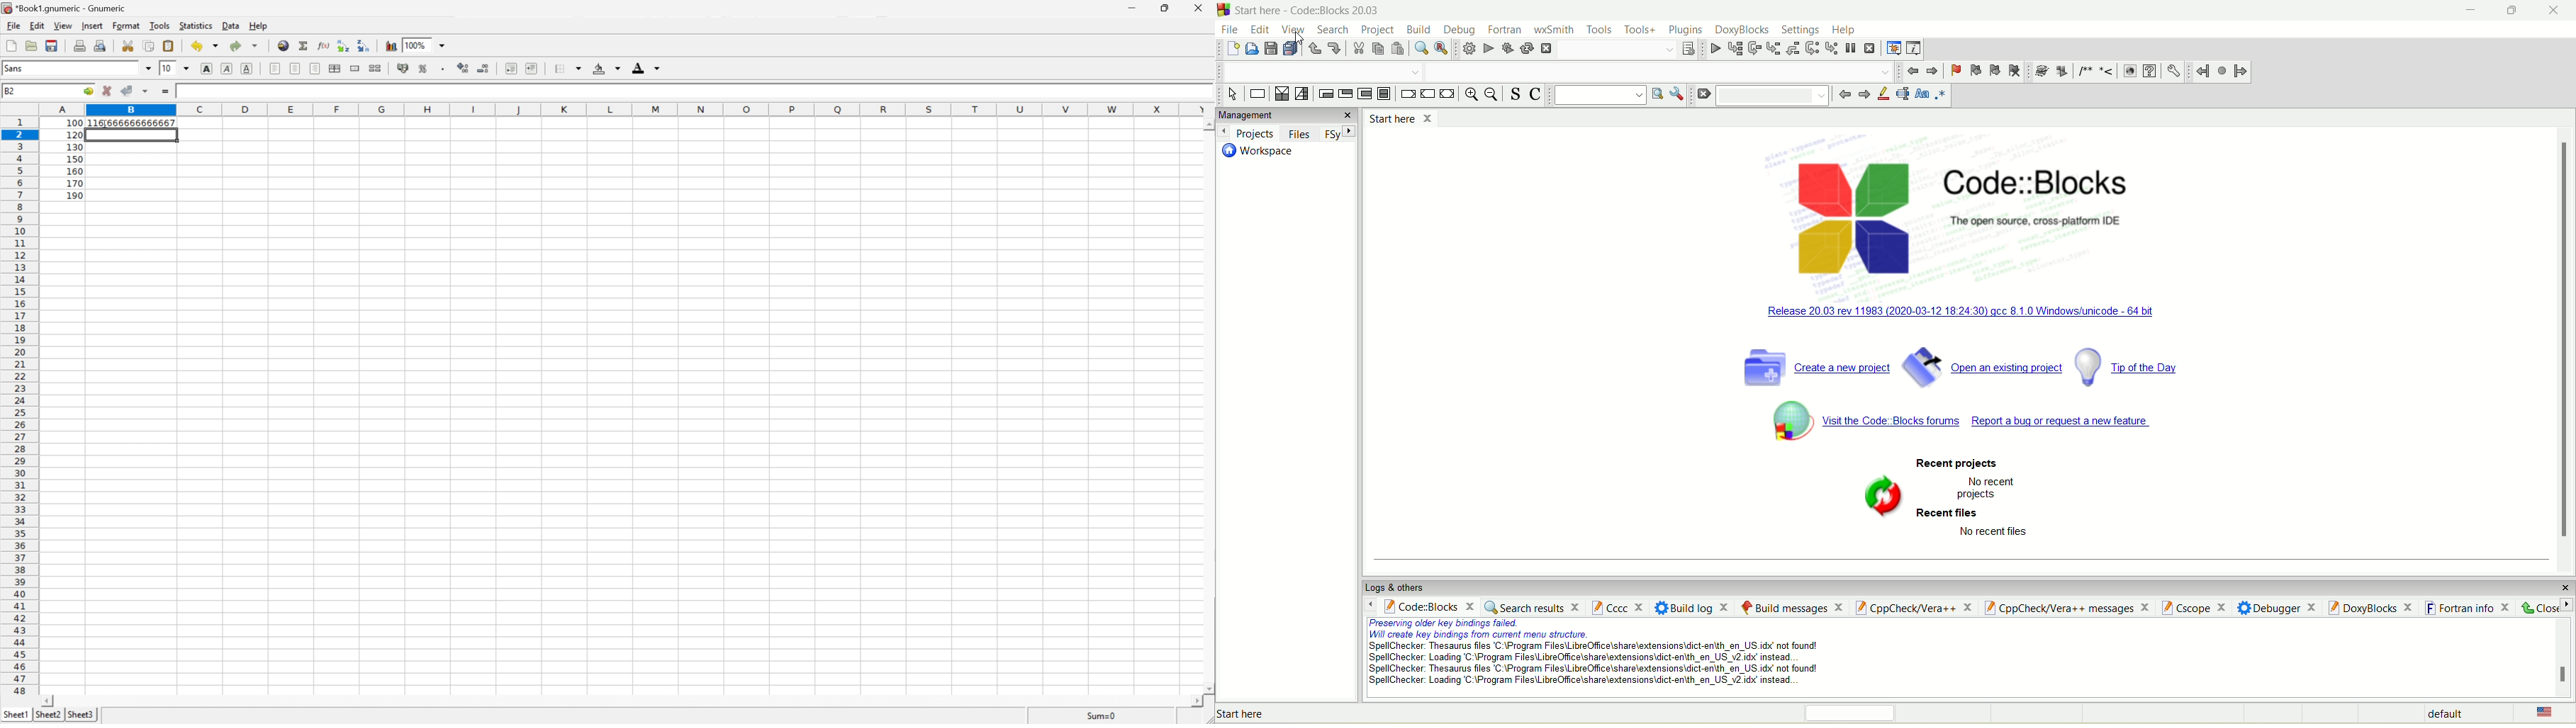 This screenshot has width=2576, height=728. I want to click on Sum=0, so click(1101, 715).